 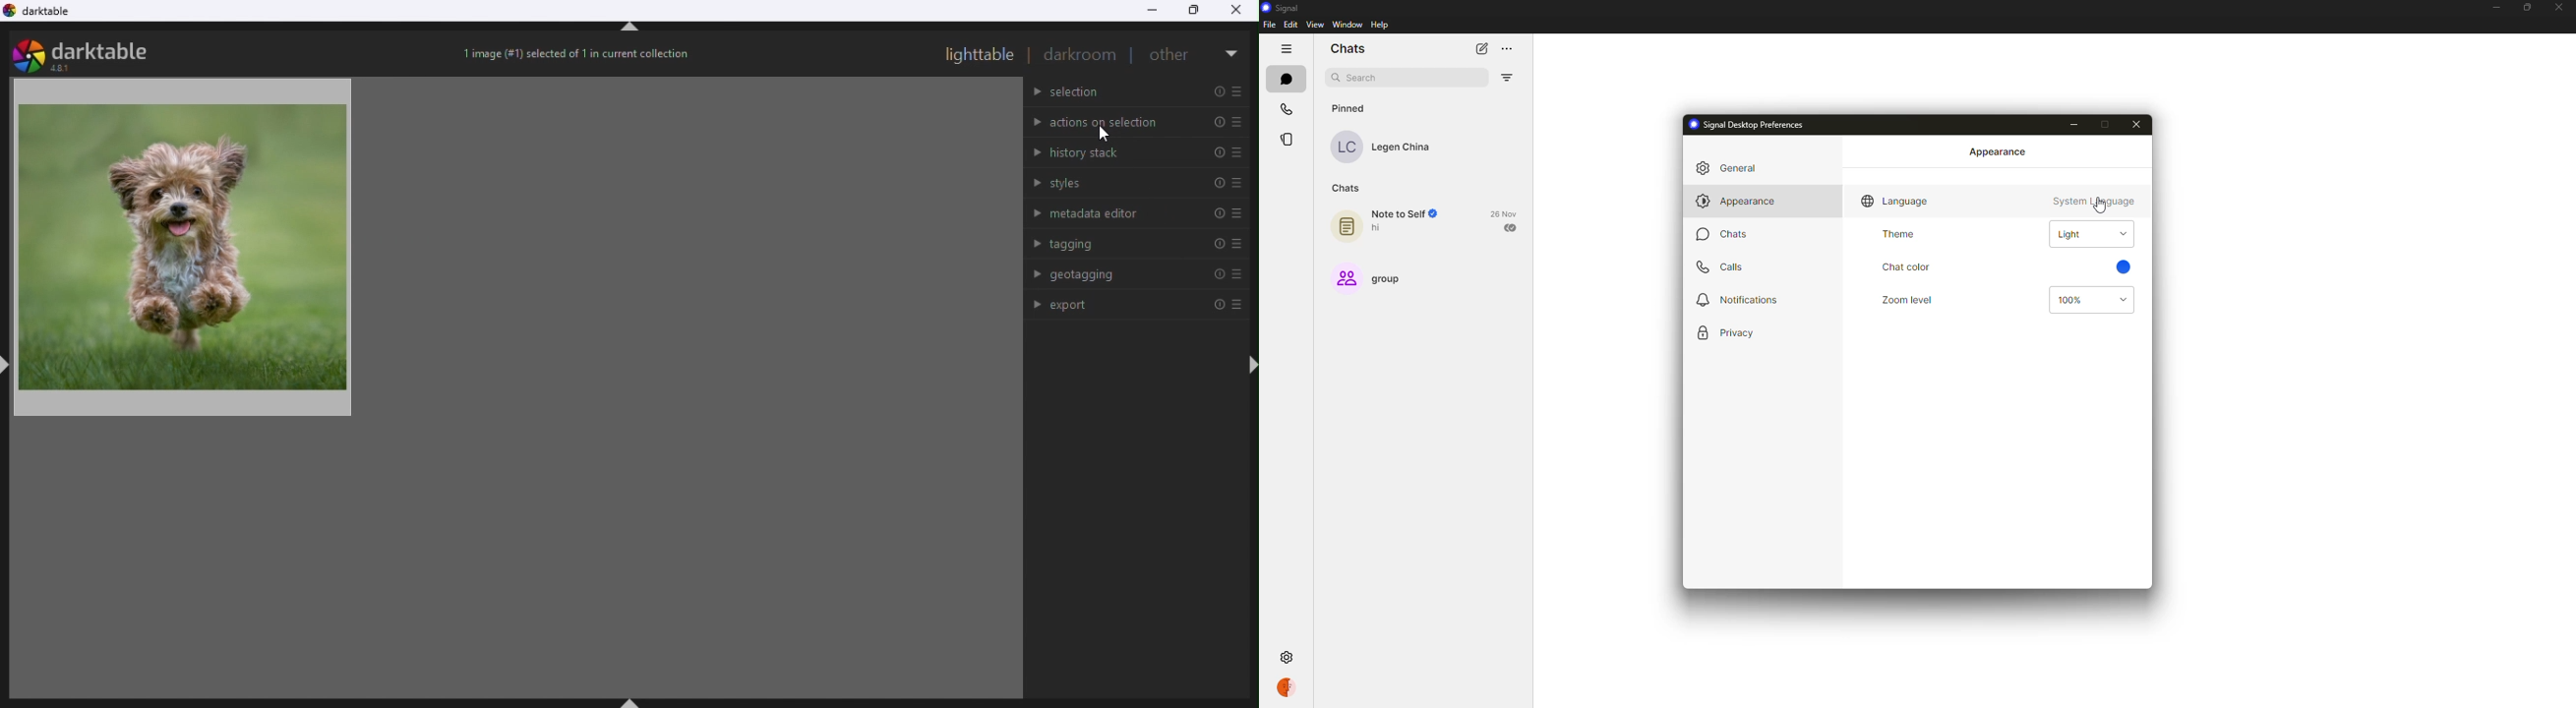 I want to click on Dark room, so click(x=1081, y=55).